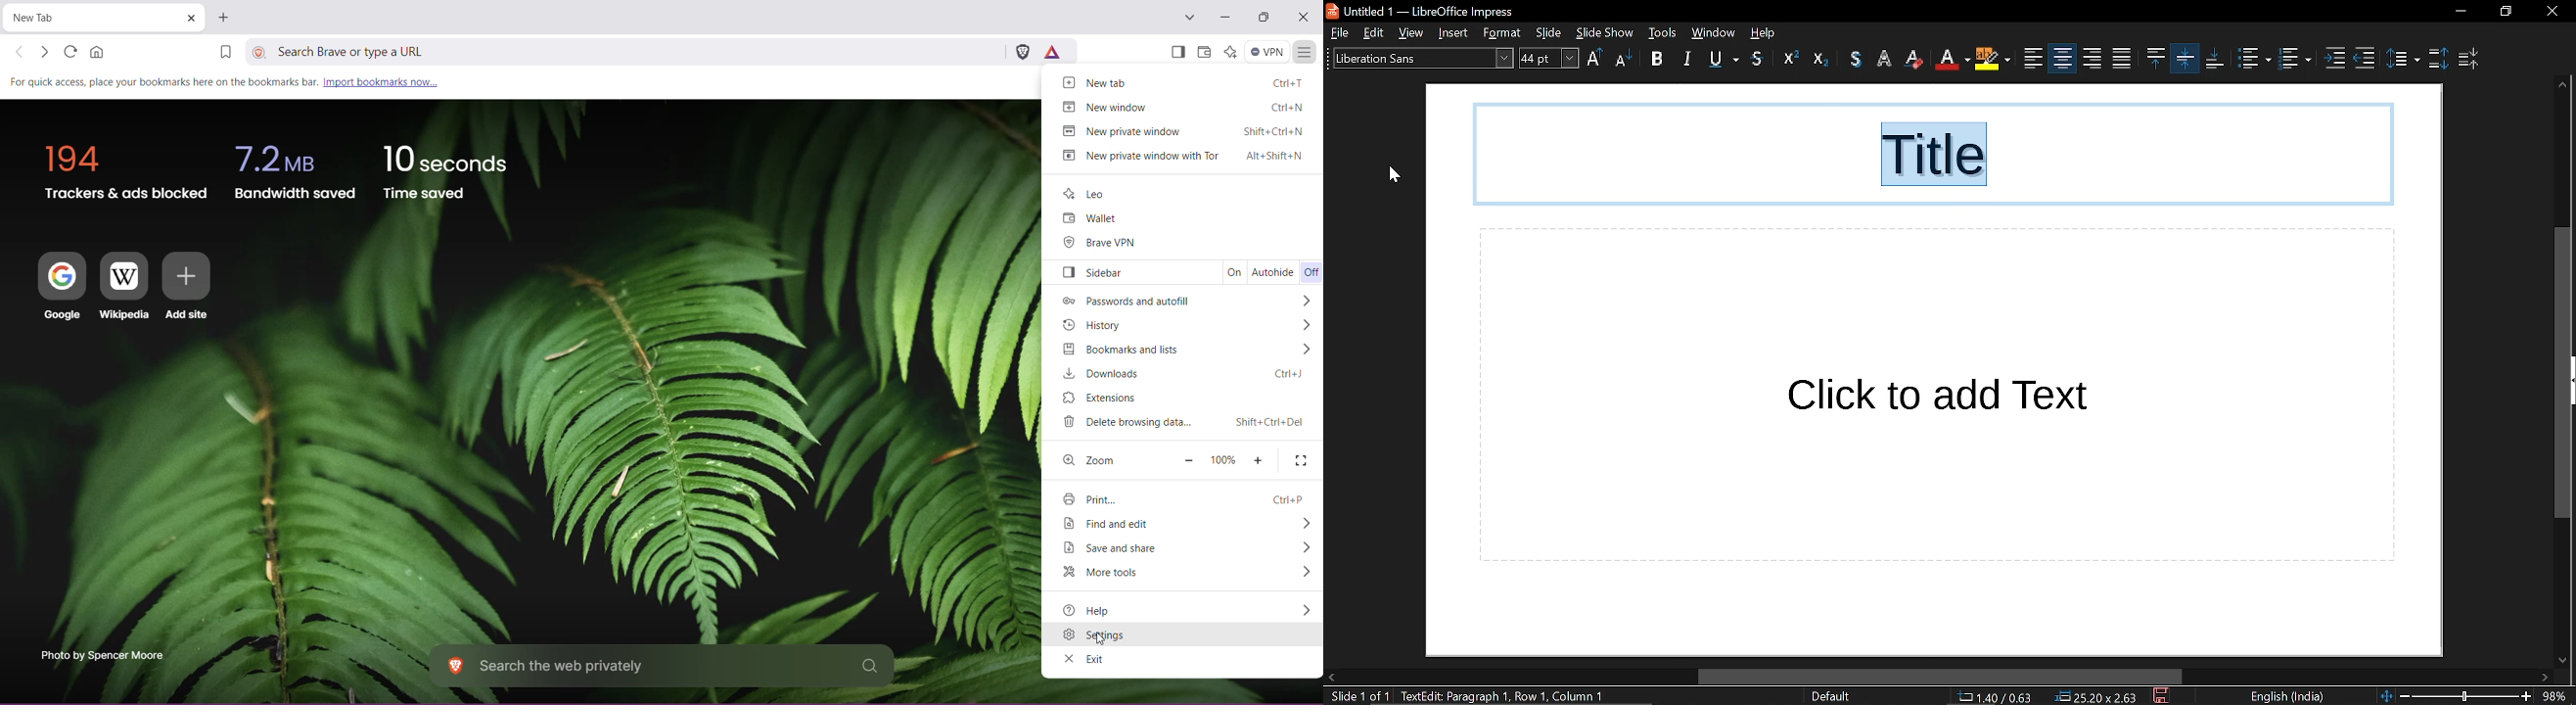 The width and height of the screenshot is (2576, 728). Describe the element at coordinates (1510, 696) in the screenshot. I see `text: edit paragraph 1, row 1, column 6` at that location.